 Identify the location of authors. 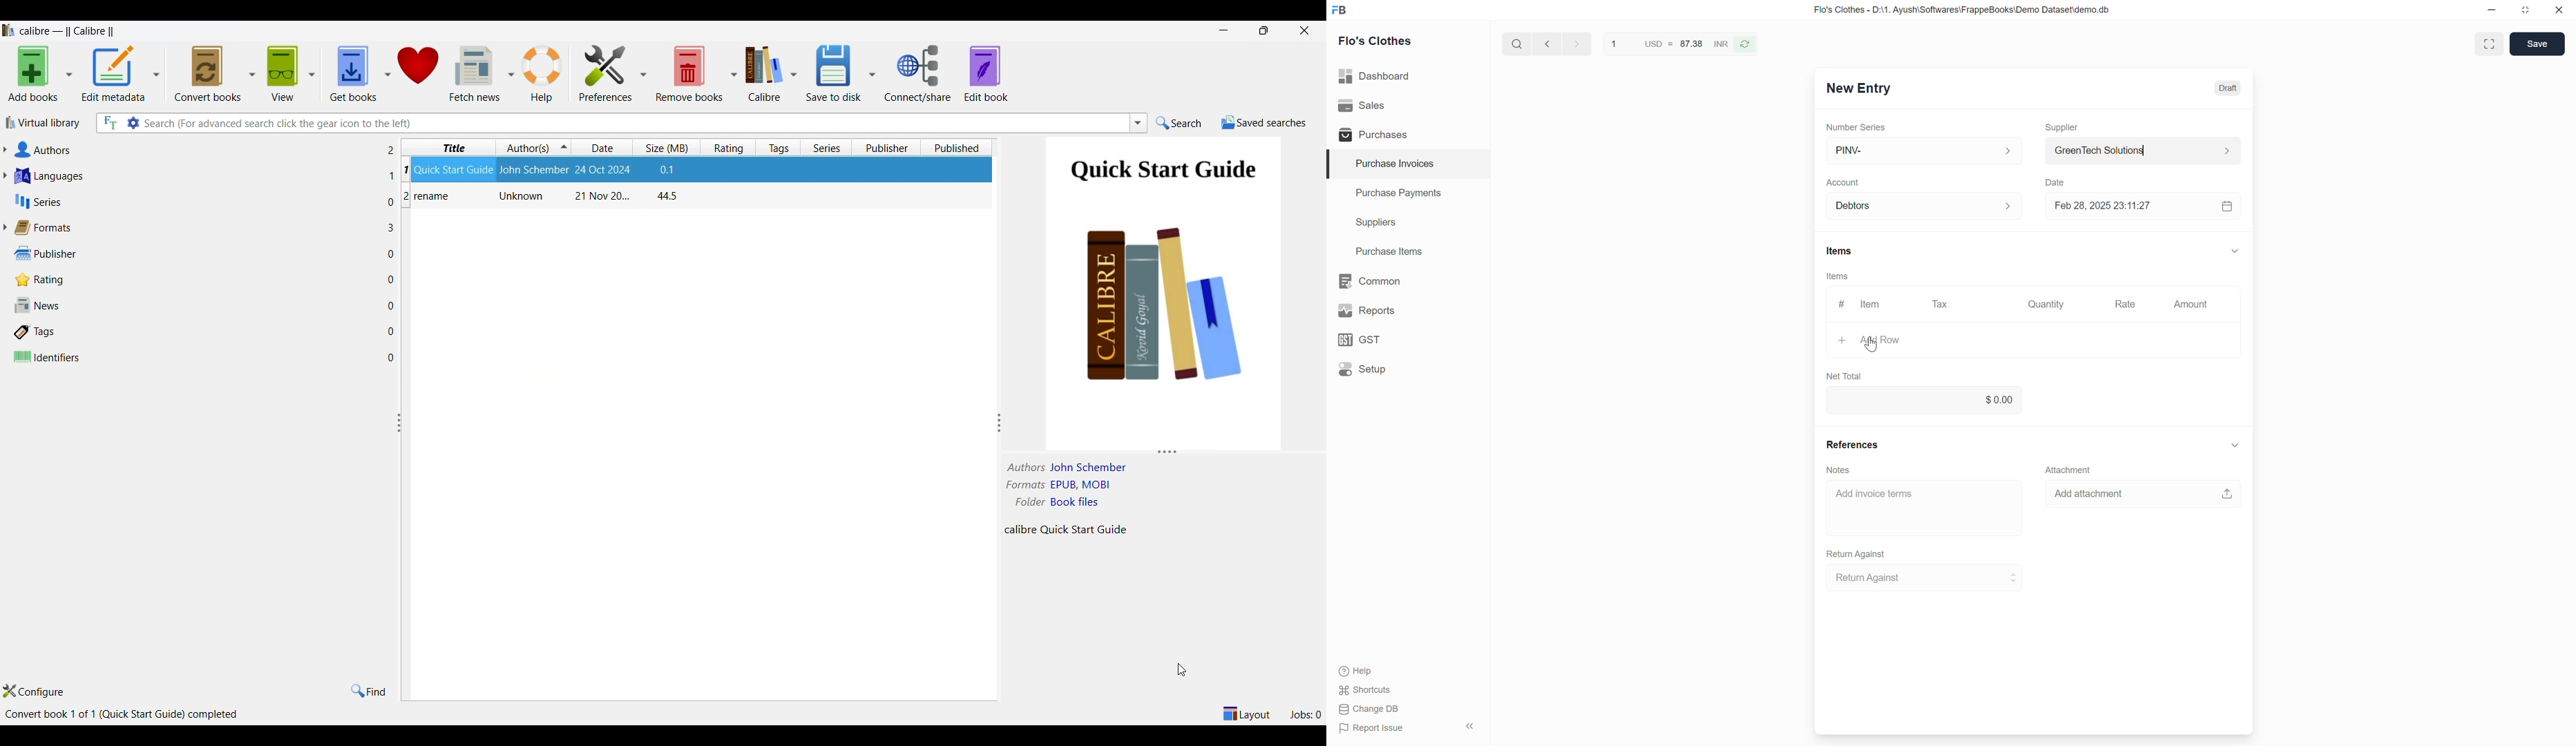
(1027, 468).